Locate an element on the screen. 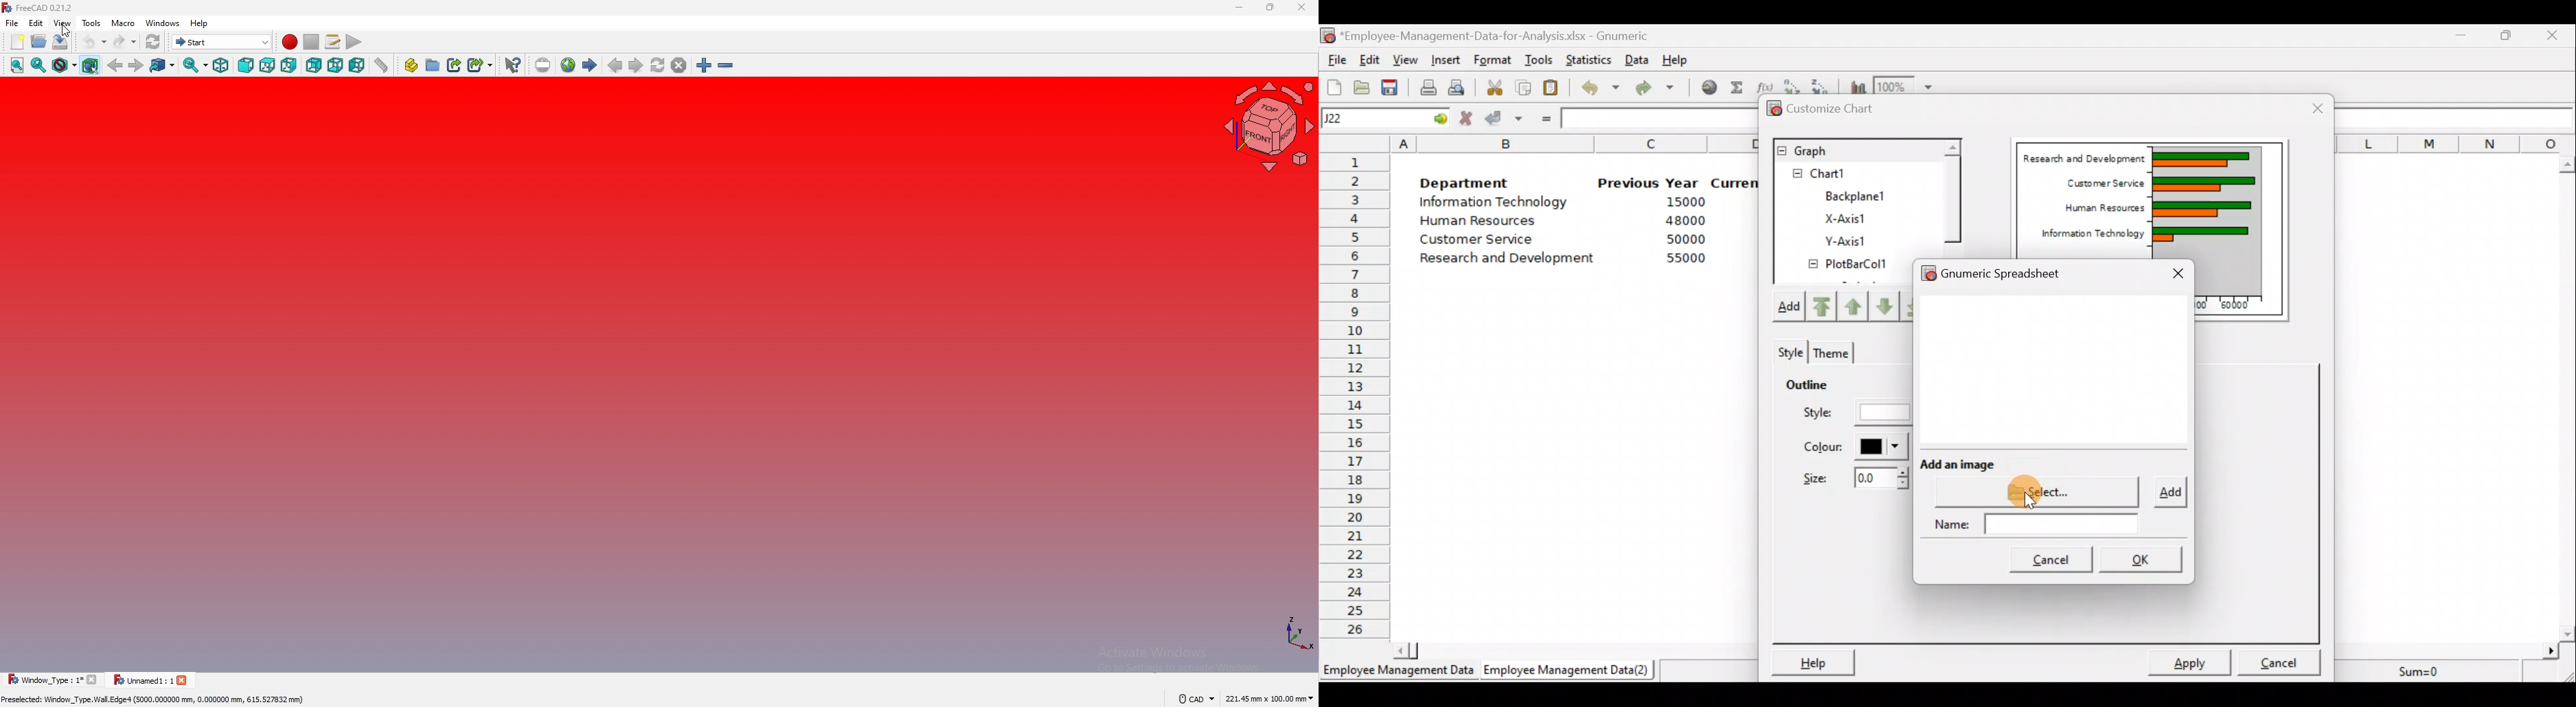 The height and width of the screenshot is (728, 2576). Human Resources is located at coordinates (1488, 222).